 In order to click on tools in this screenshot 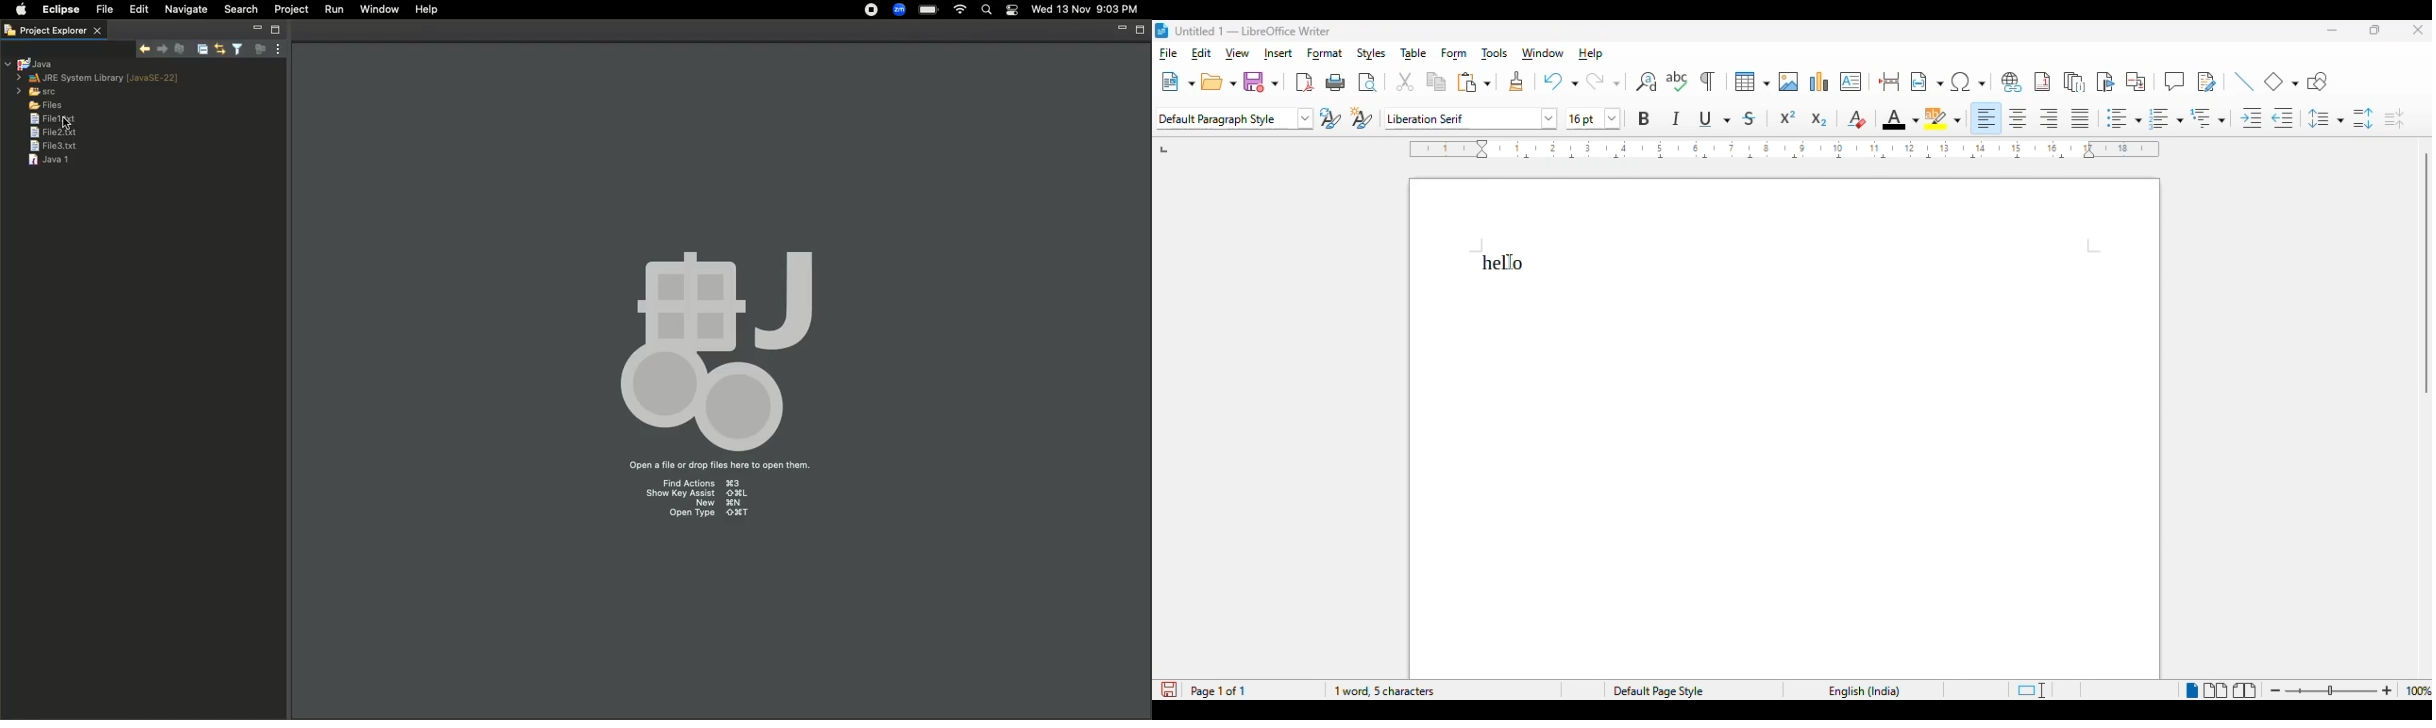, I will do `click(1495, 55)`.